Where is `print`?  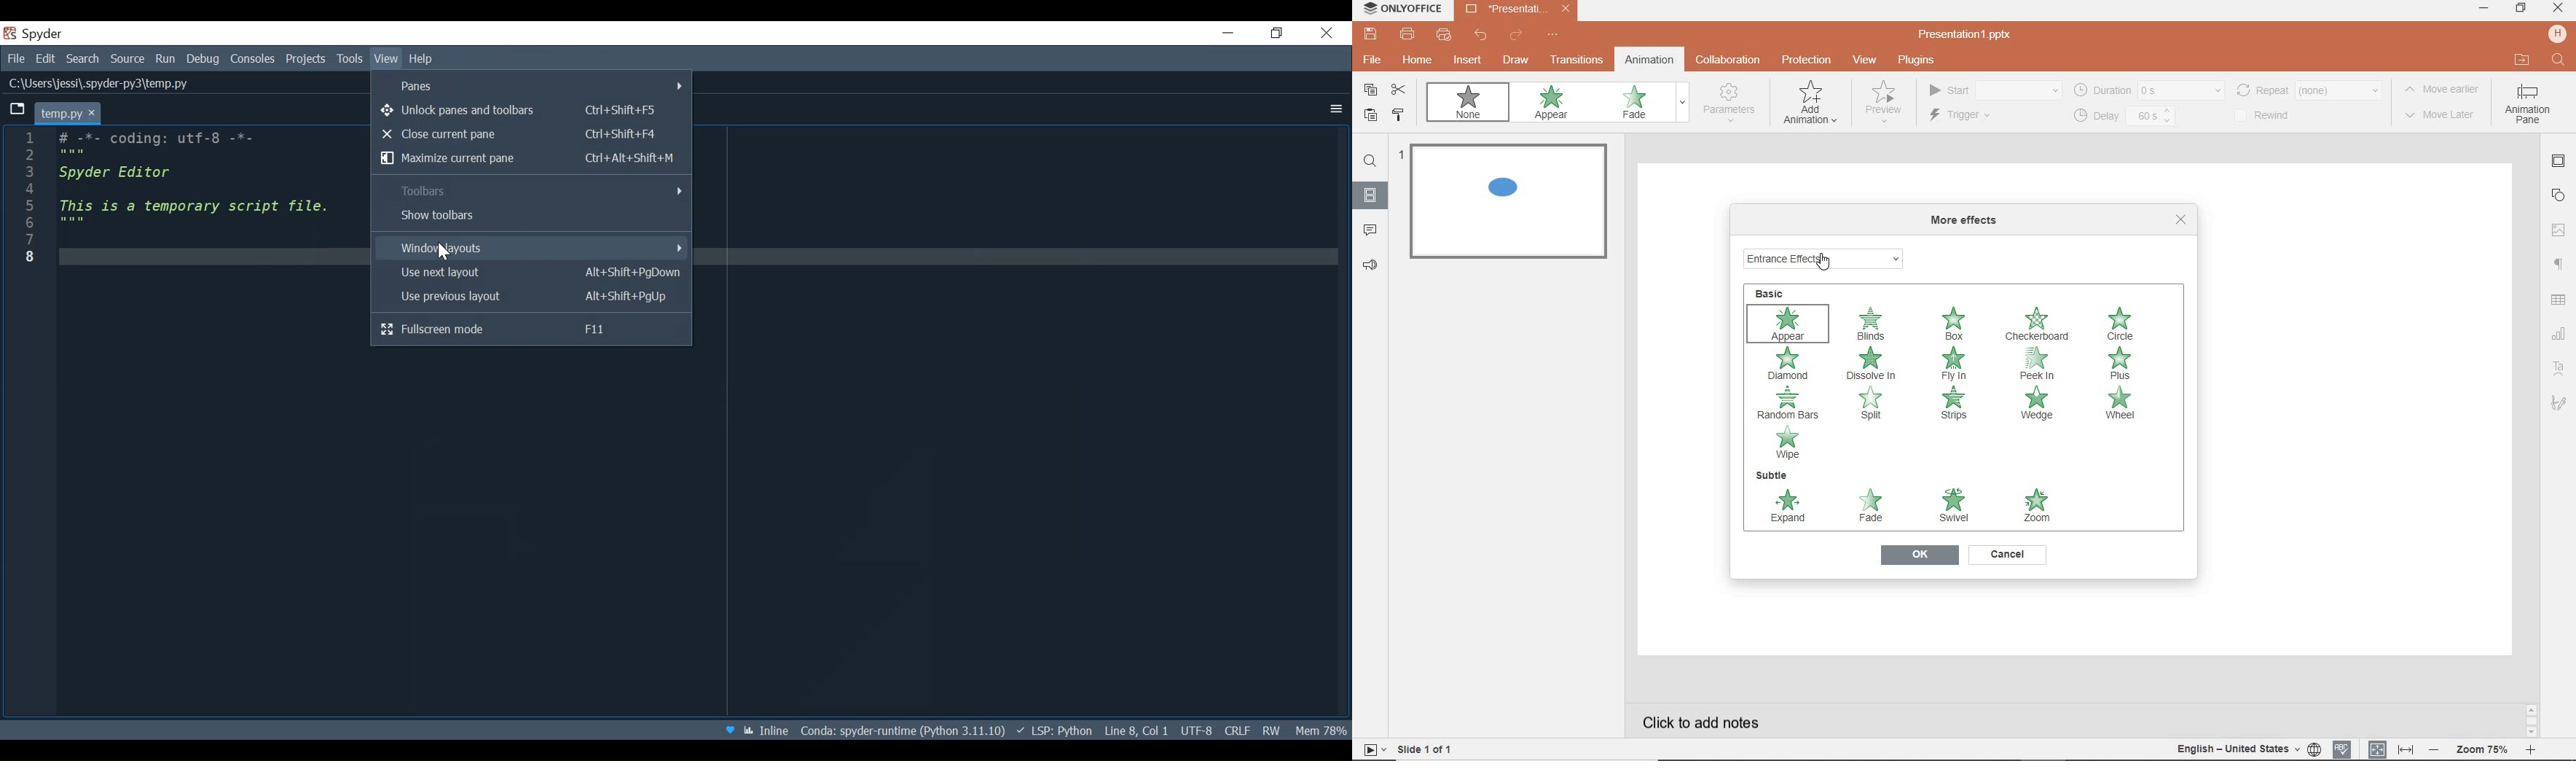 print is located at coordinates (1407, 36).